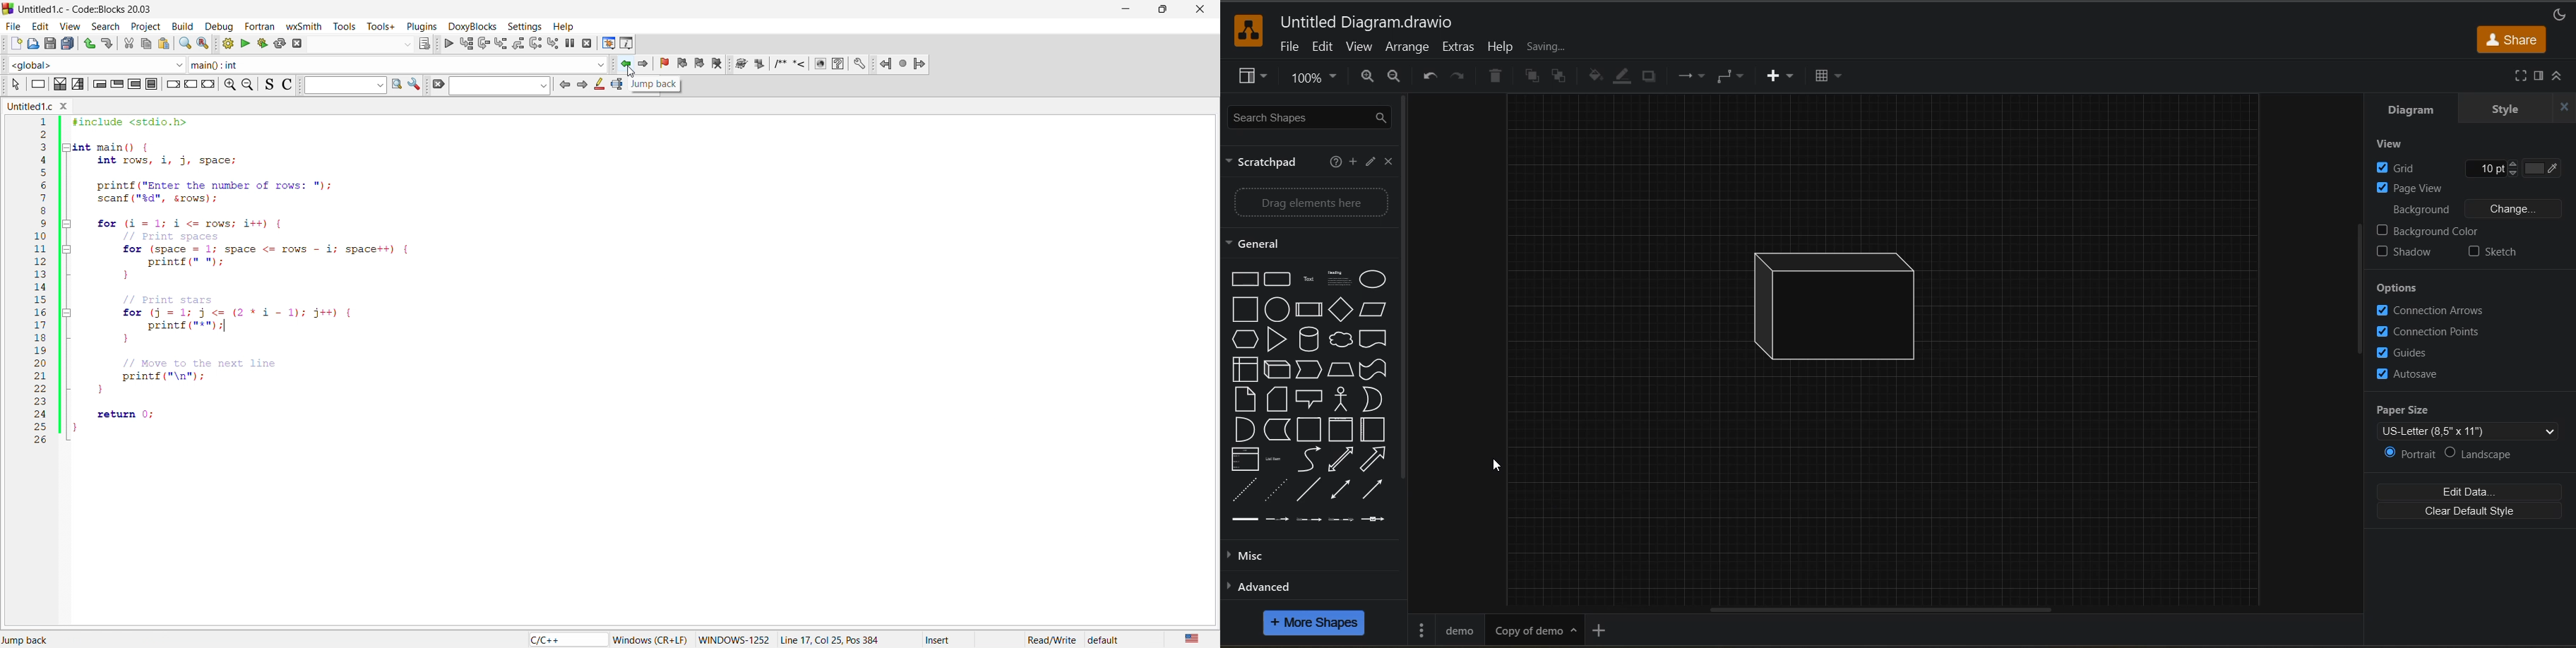  I want to click on diagram, so click(2423, 109).